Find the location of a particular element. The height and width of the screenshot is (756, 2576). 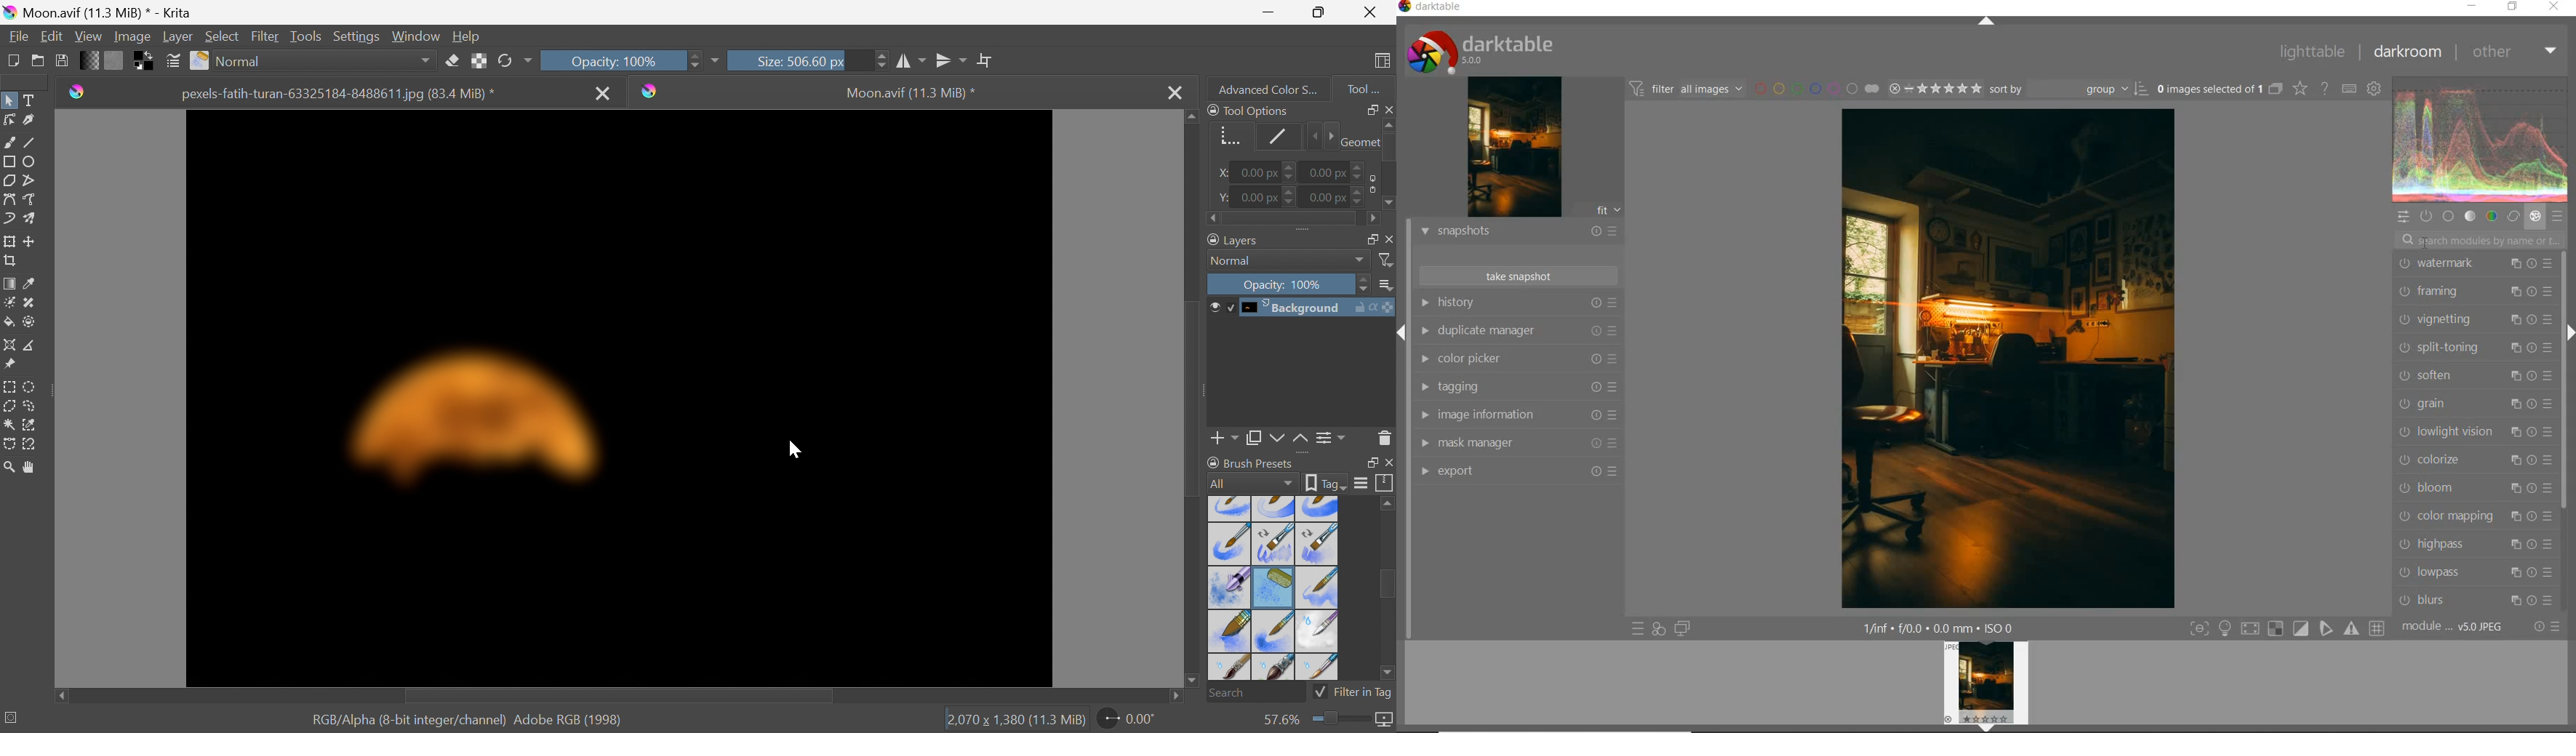

Scroll left is located at coordinates (60, 693).